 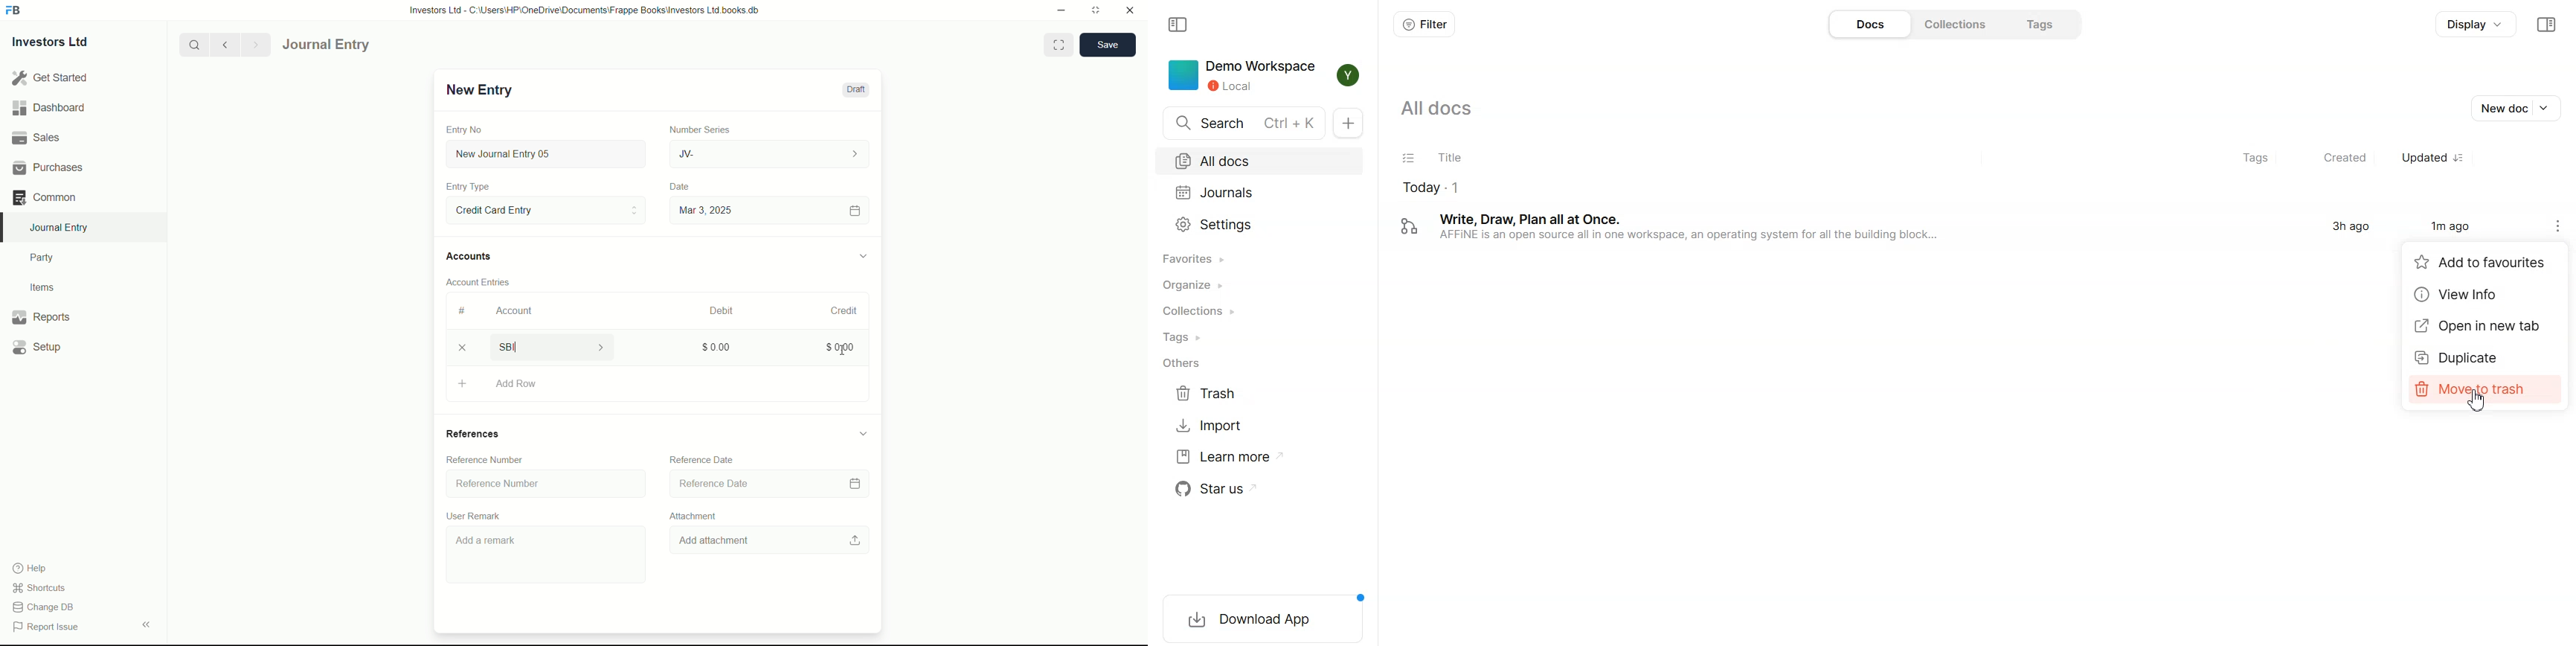 I want to click on Cursor, so click(x=2478, y=401).